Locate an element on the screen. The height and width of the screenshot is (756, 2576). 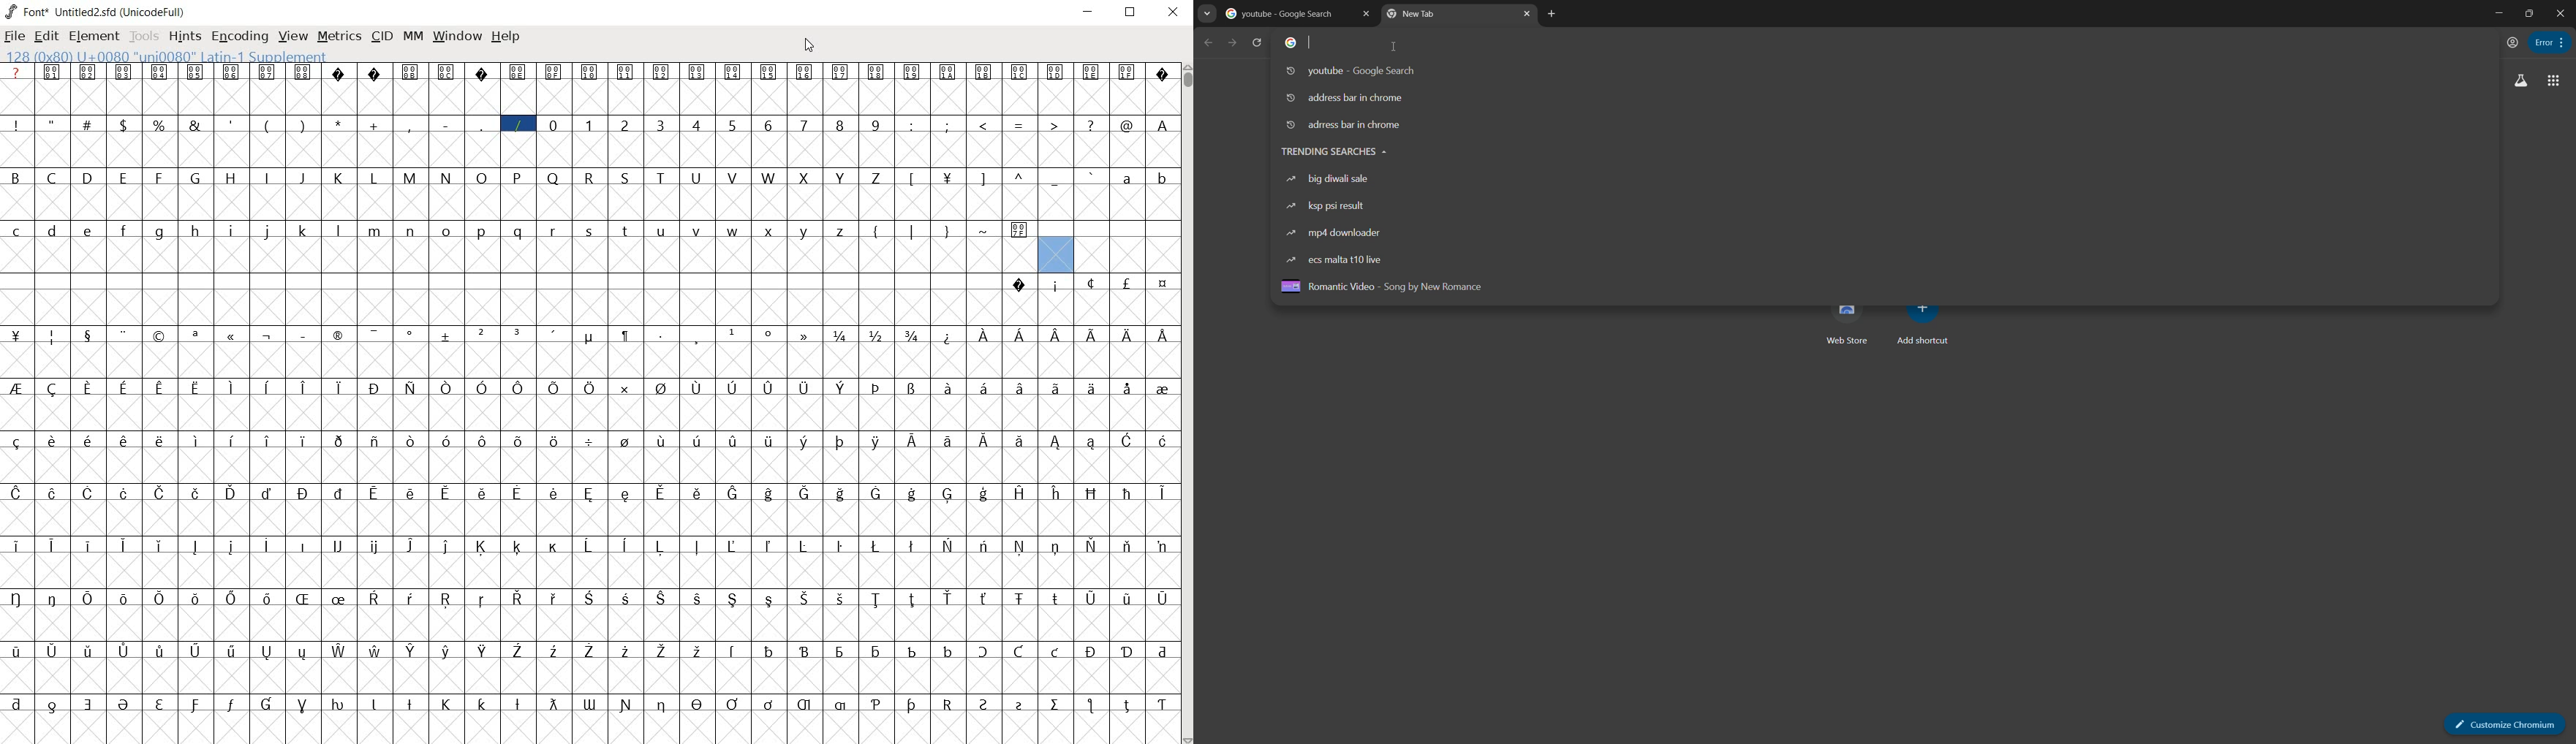
glyph is located at coordinates (983, 705).